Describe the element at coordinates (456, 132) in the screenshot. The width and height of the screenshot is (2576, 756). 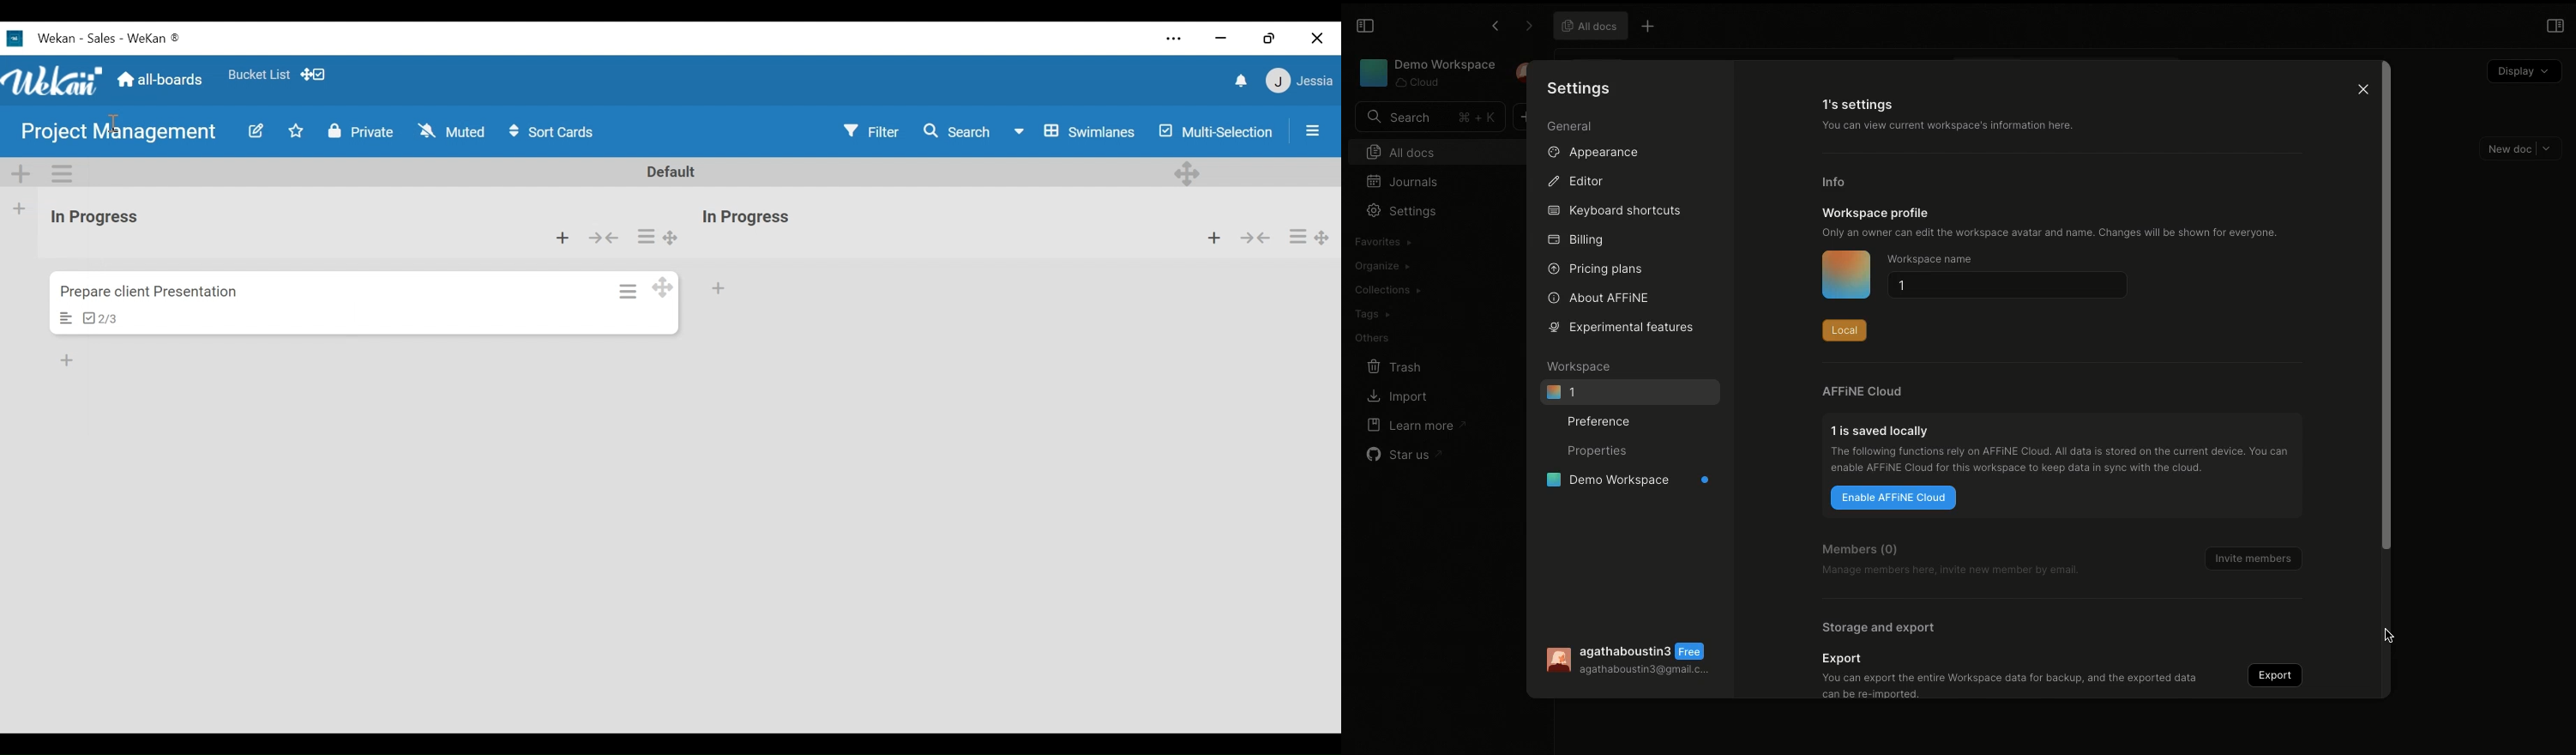
I see `Muted` at that location.